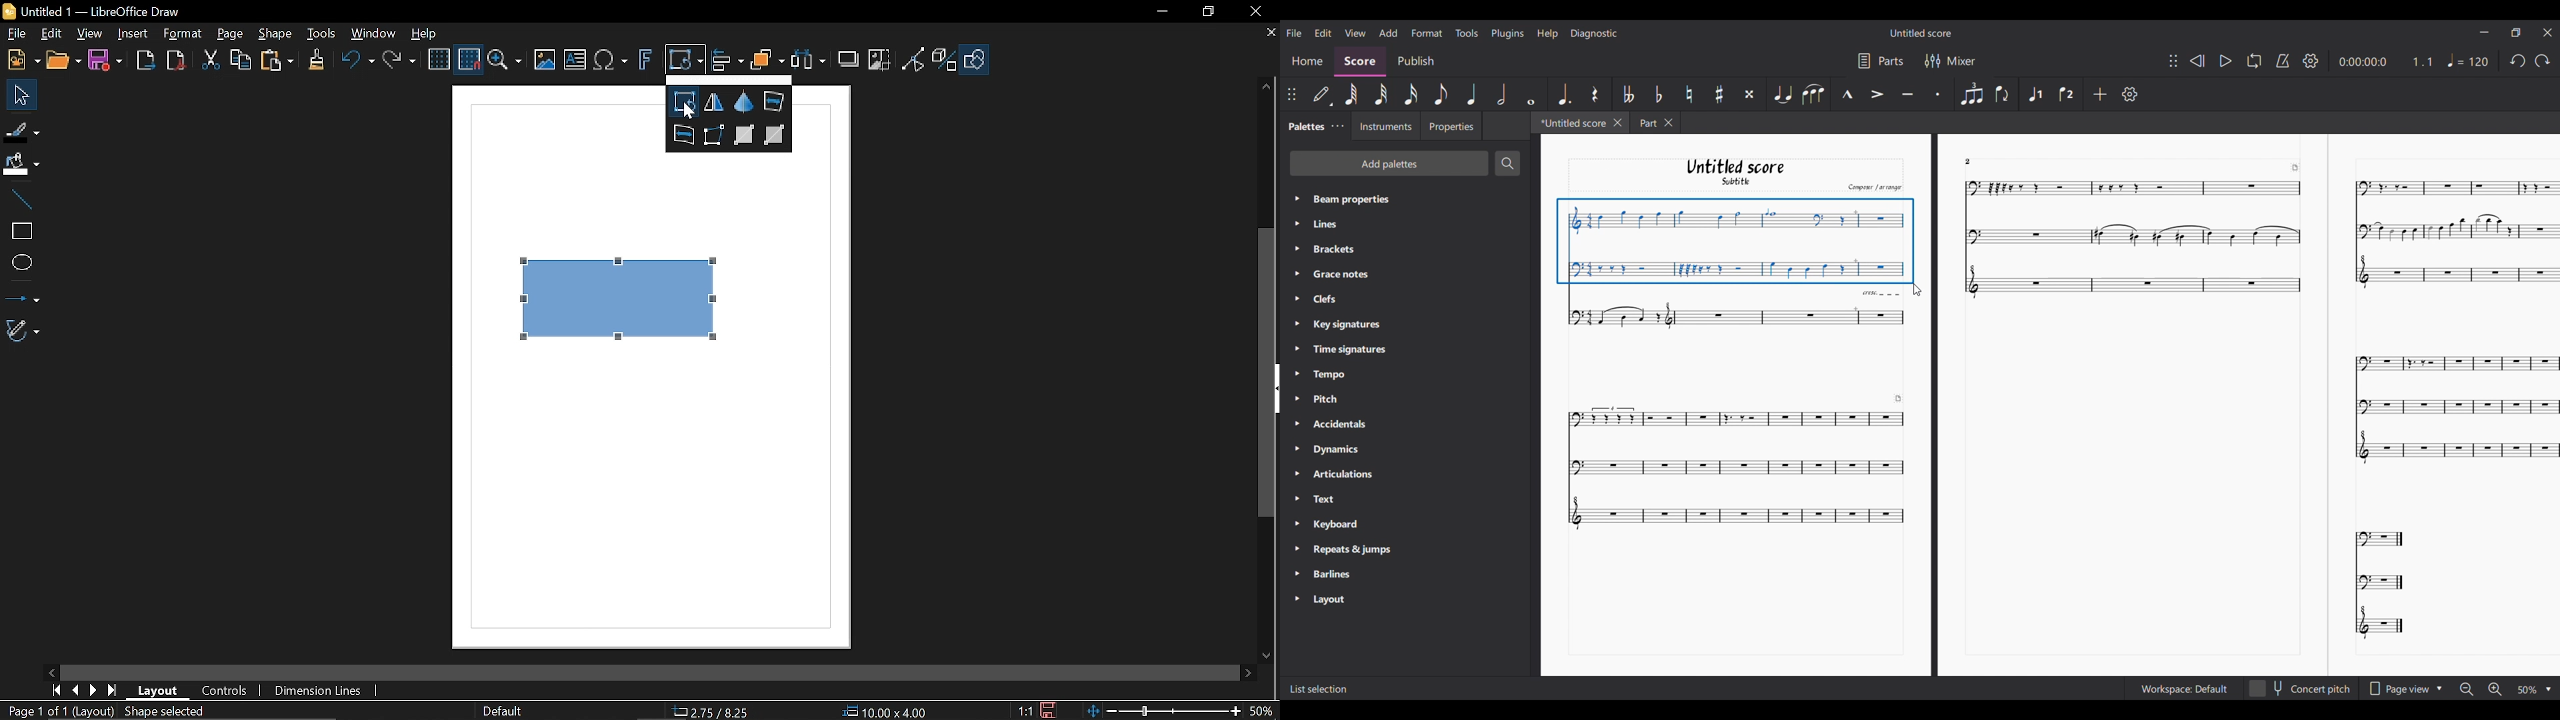  Describe the element at coordinates (132, 35) in the screenshot. I see `Insert ` at that location.